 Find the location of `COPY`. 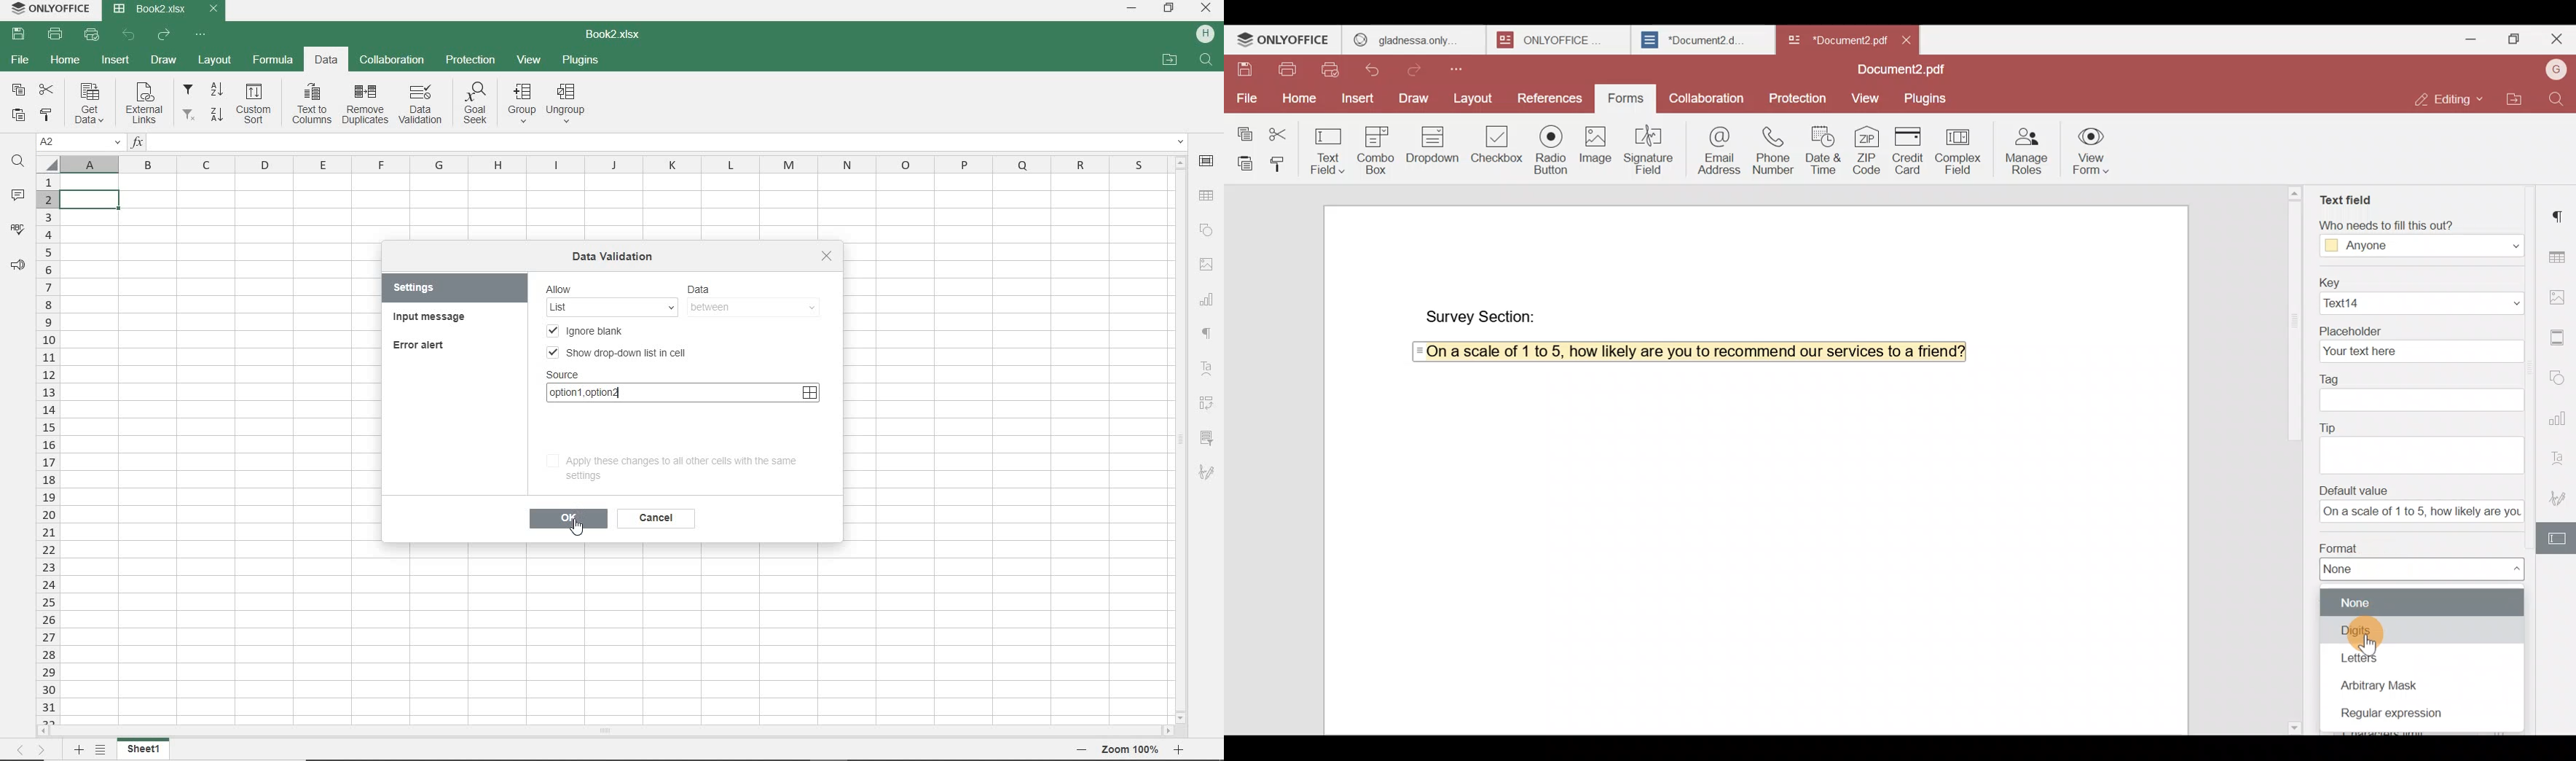

COPY is located at coordinates (17, 91).